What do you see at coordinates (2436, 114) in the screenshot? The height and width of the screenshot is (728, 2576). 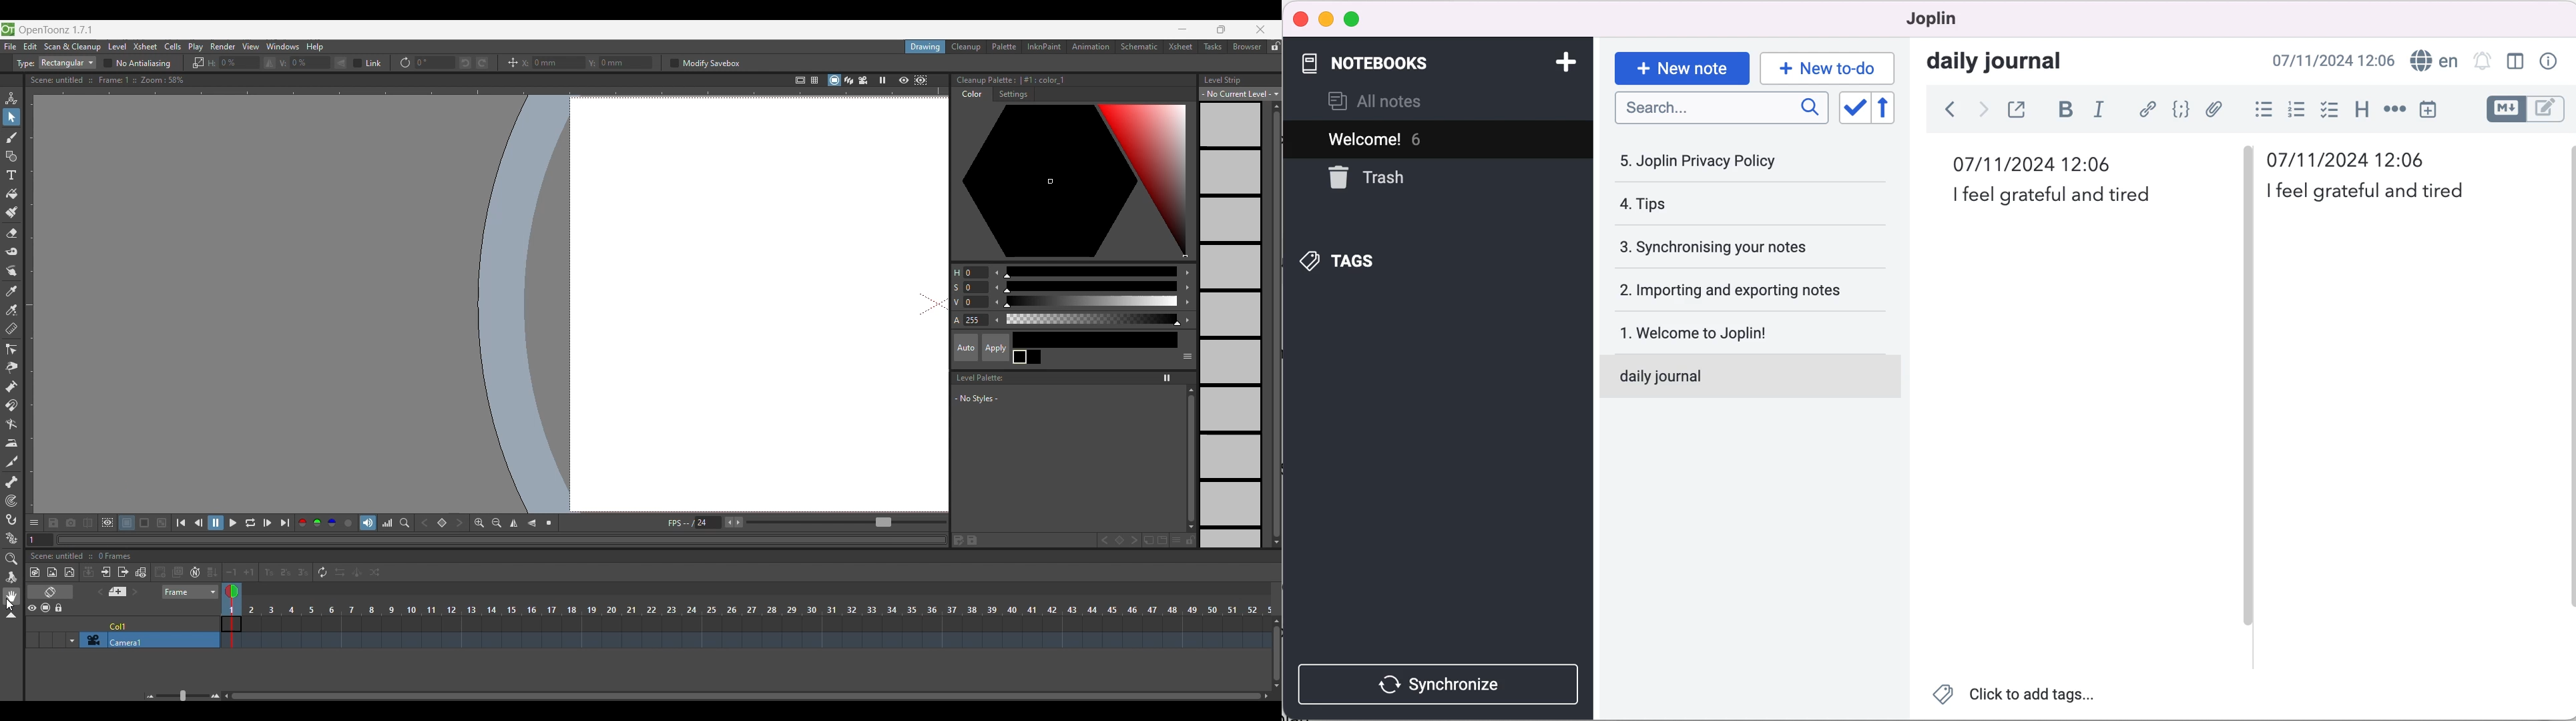 I see `insert time` at bounding box center [2436, 114].